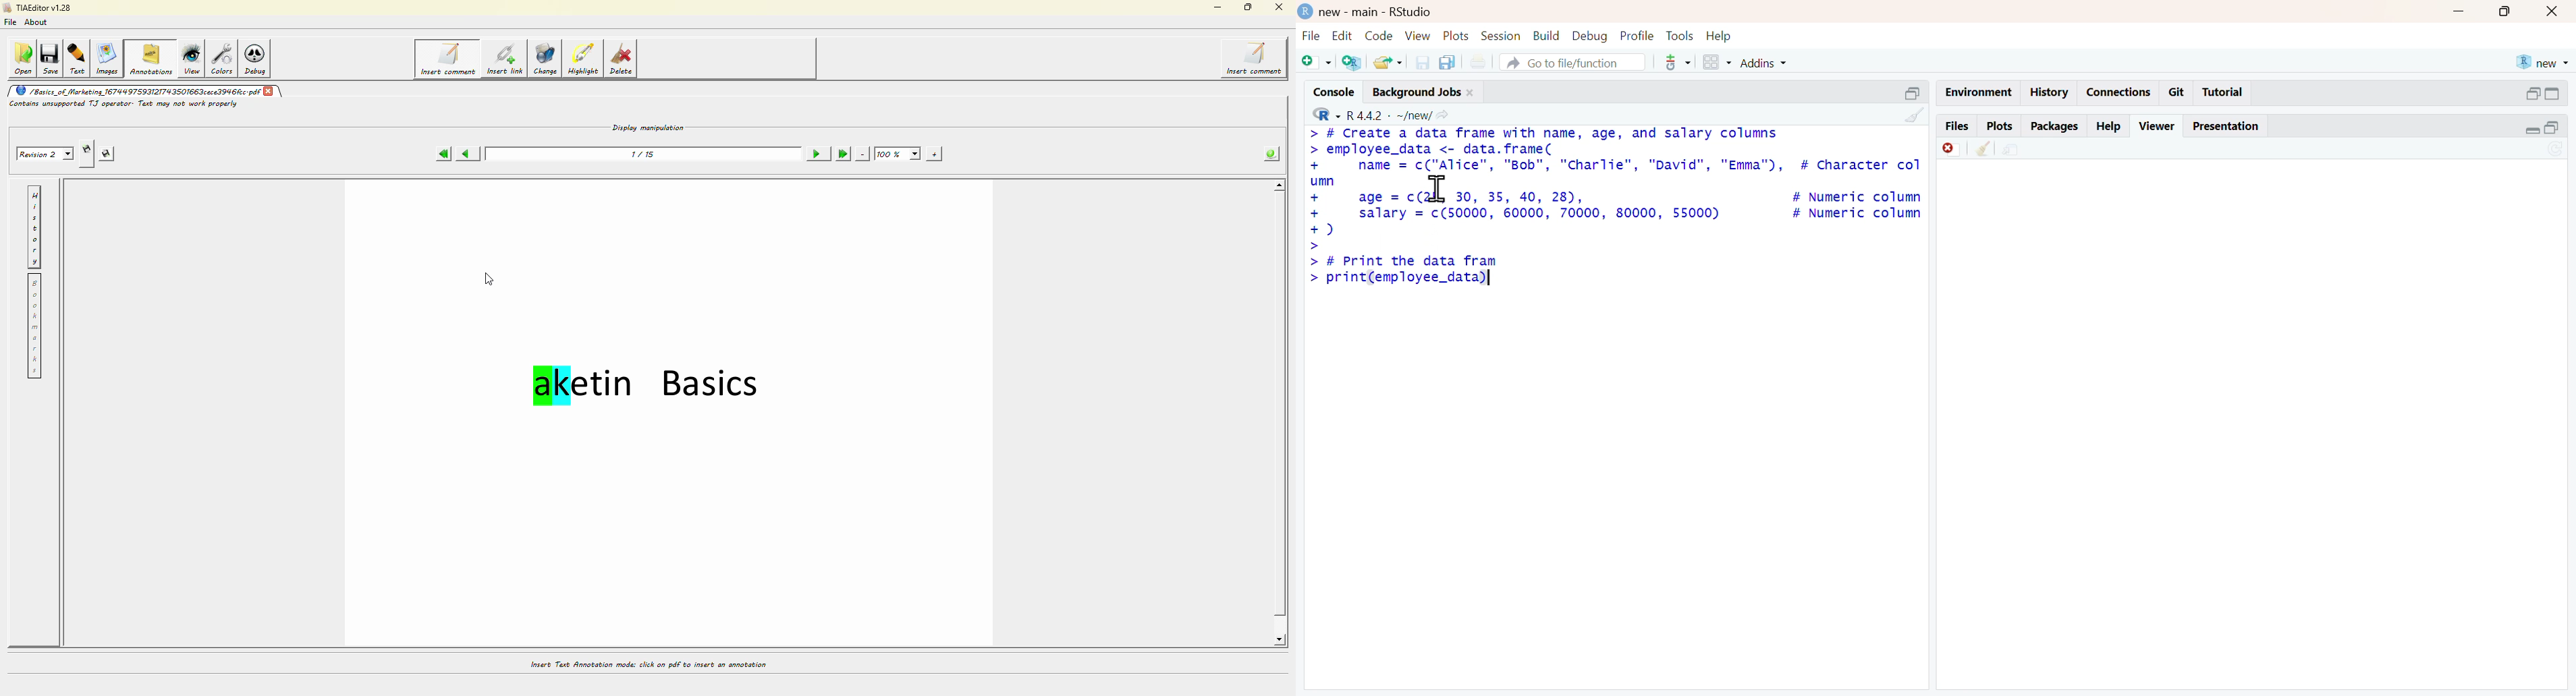 The width and height of the screenshot is (2576, 700). What do you see at coordinates (1590, 36) in the screenshot?
I see `Debug` at bounding box center [1590, 36].